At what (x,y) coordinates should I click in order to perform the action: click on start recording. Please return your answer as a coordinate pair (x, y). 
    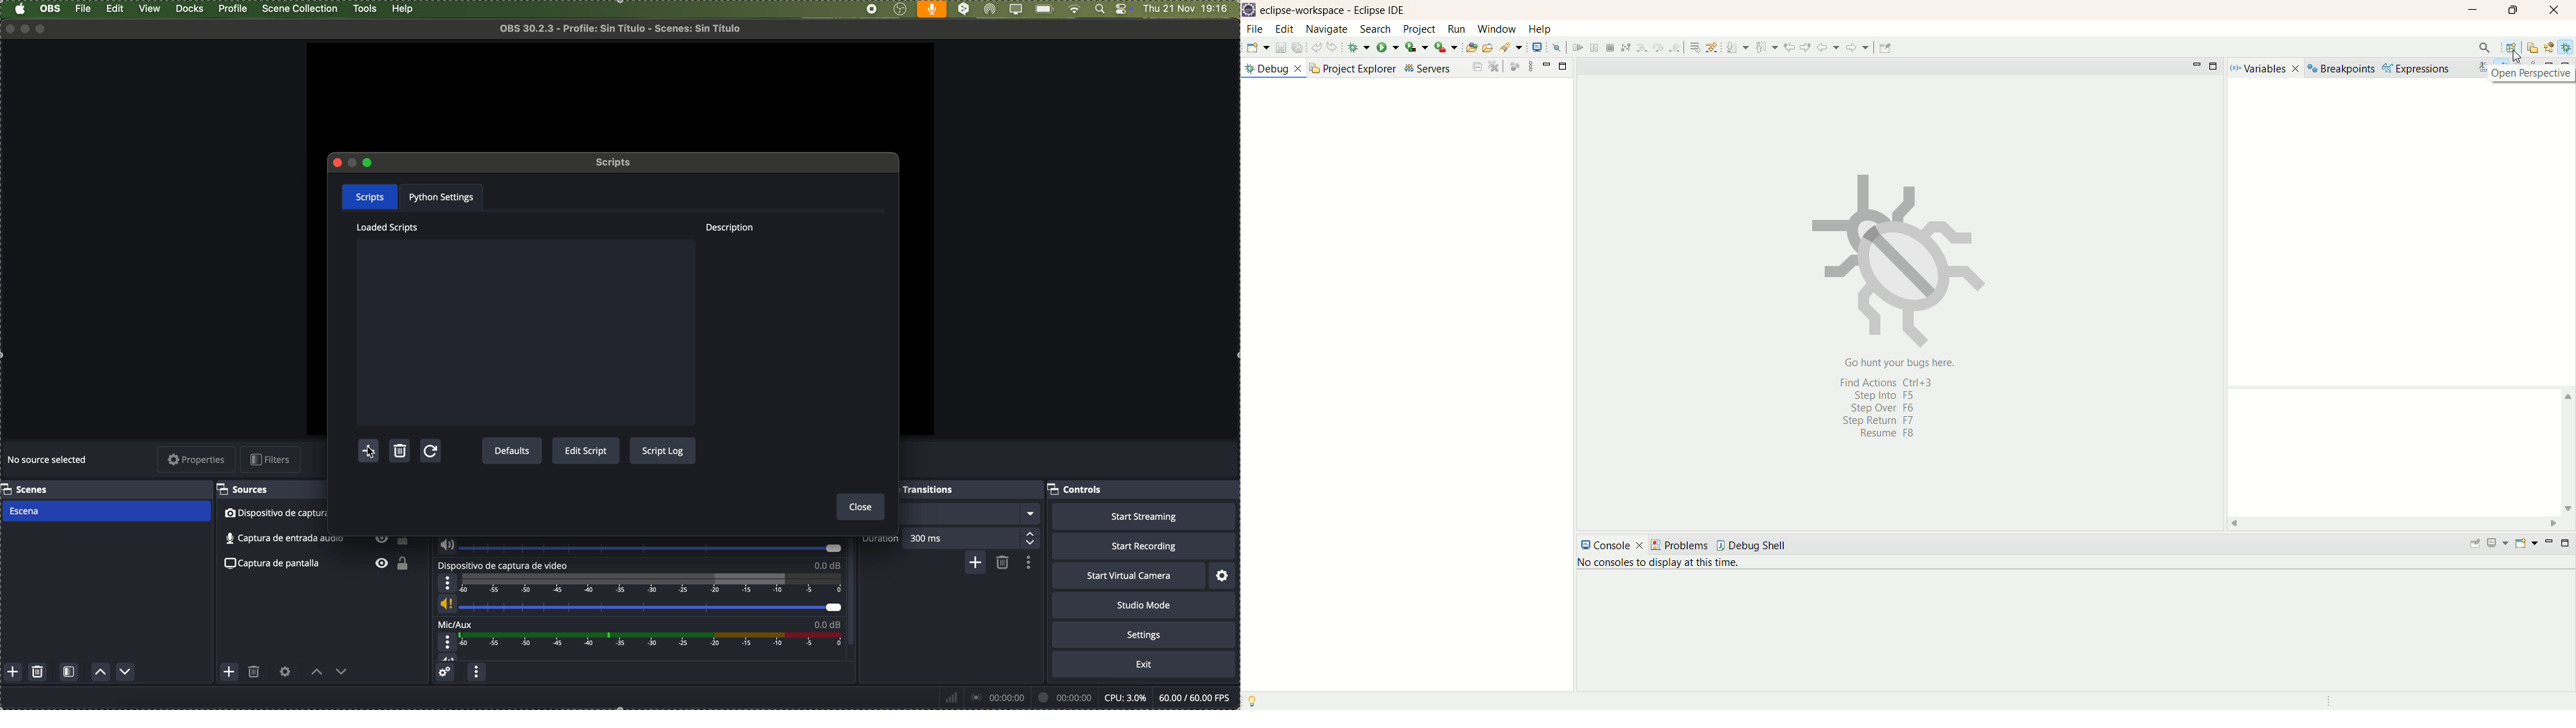
    Looking at the image, I should click on (1143, 546).